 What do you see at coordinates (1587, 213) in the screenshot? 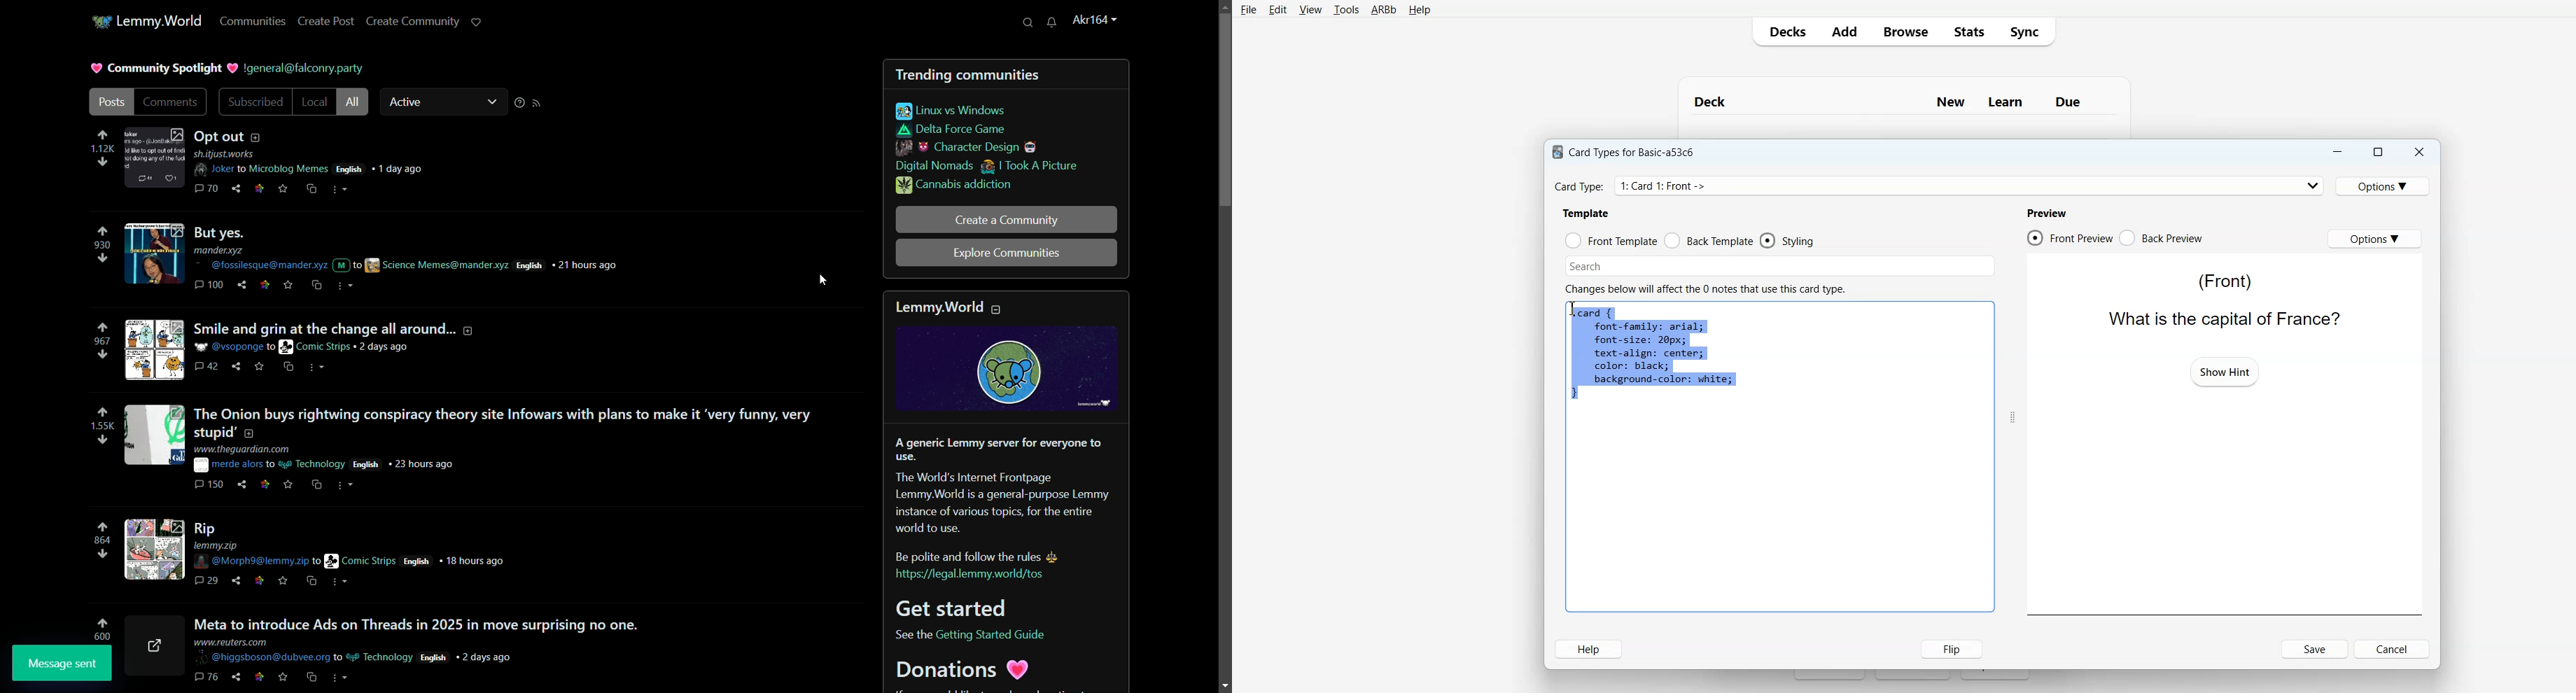
I see `Template` at bounding box center [1587, 213].